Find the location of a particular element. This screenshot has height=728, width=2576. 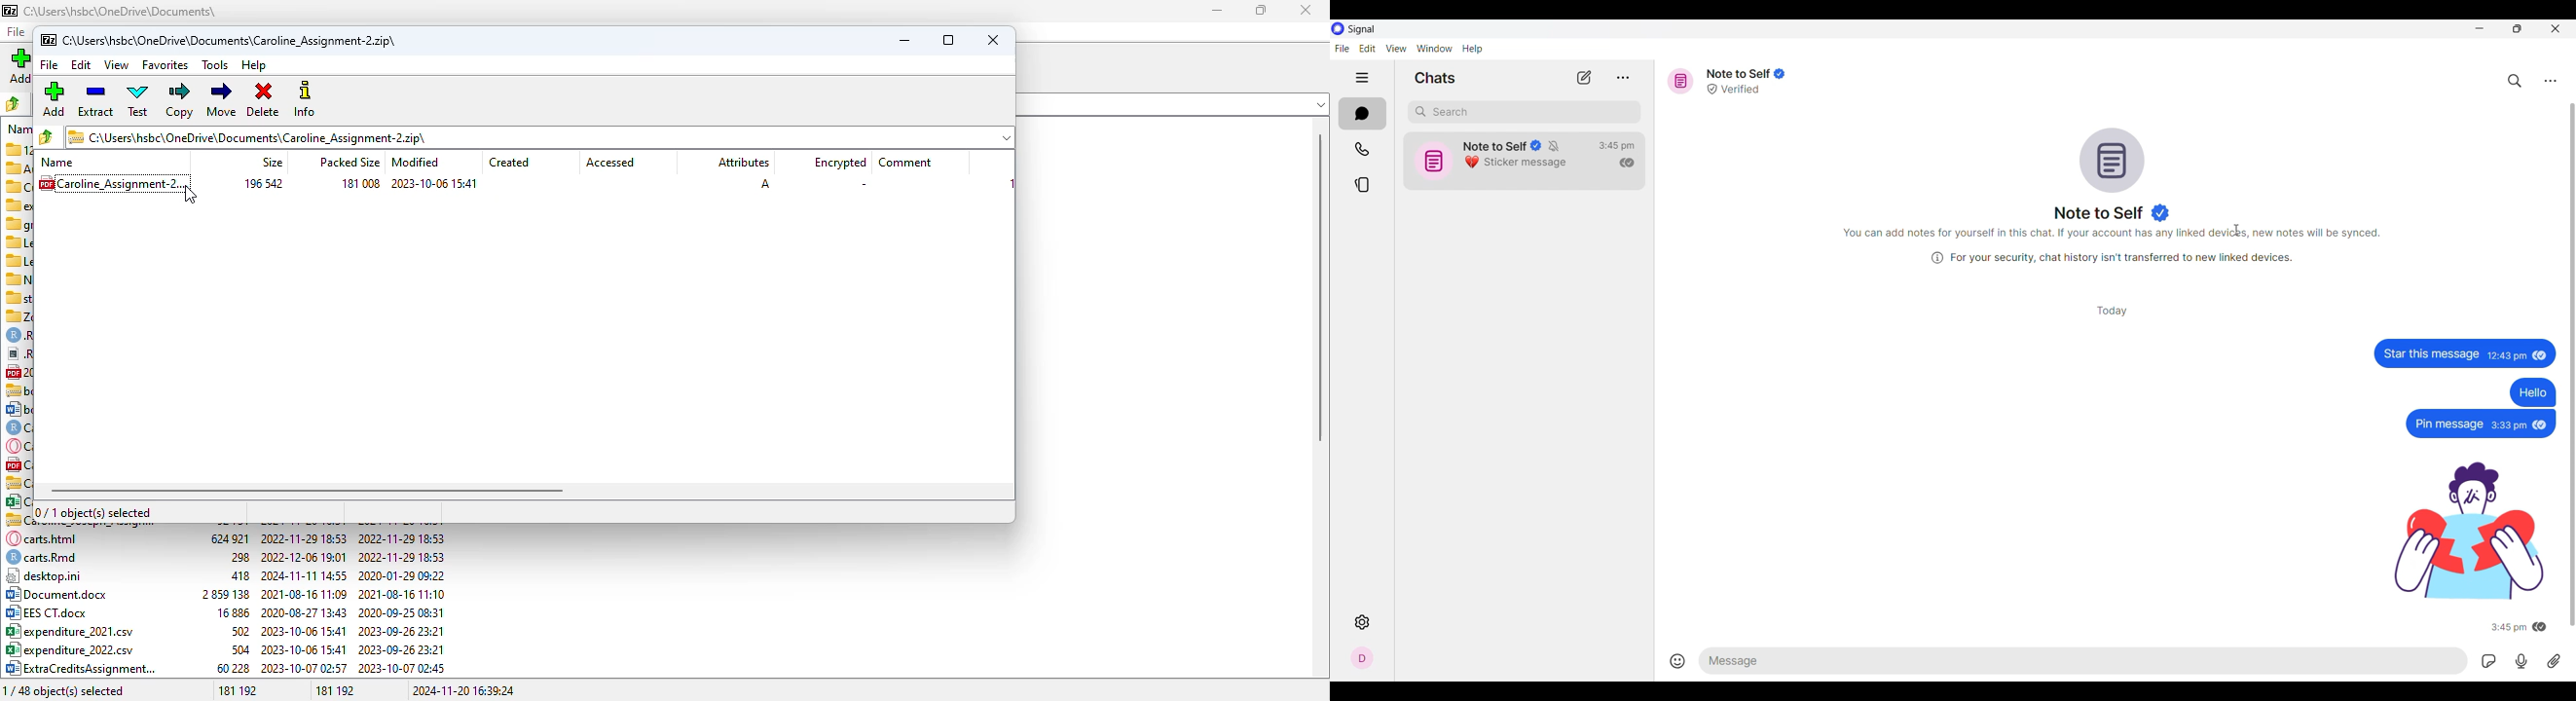

Time of last conversation is located at coordinates (1616, 146).